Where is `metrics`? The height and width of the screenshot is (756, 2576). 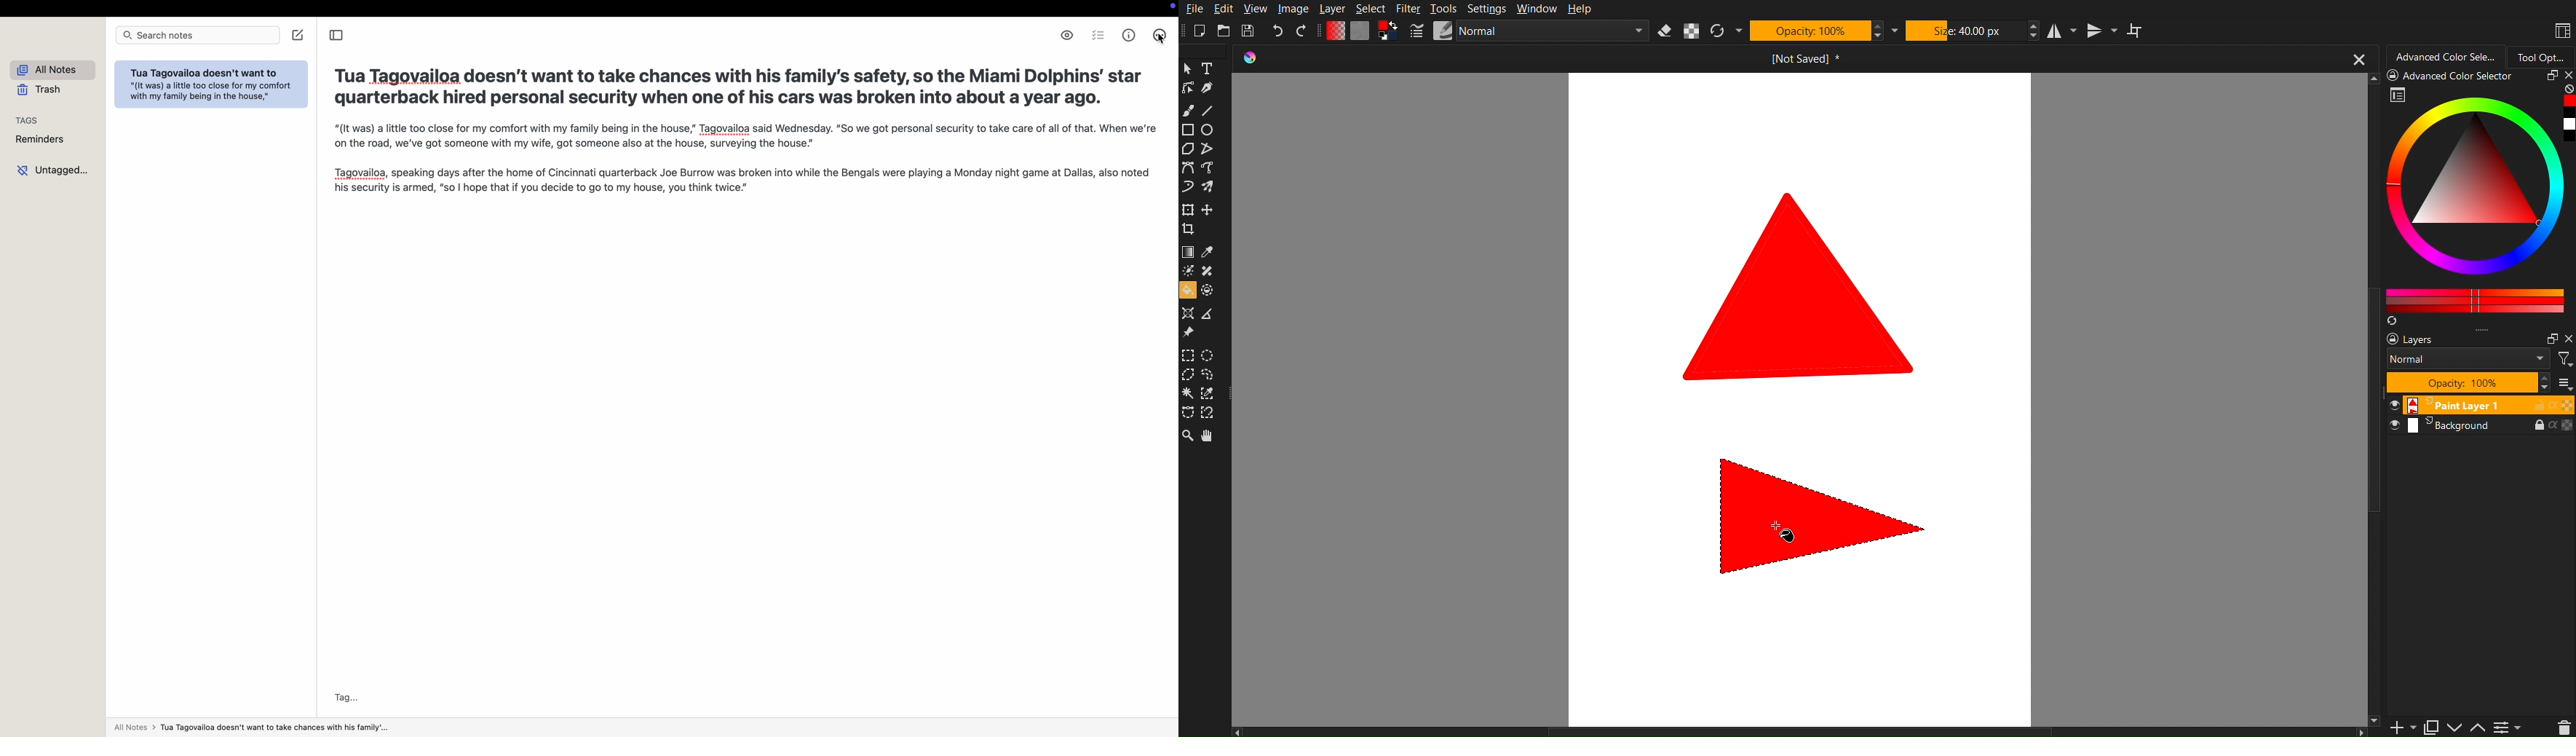 metrics is located at coordinates (1130, 36).